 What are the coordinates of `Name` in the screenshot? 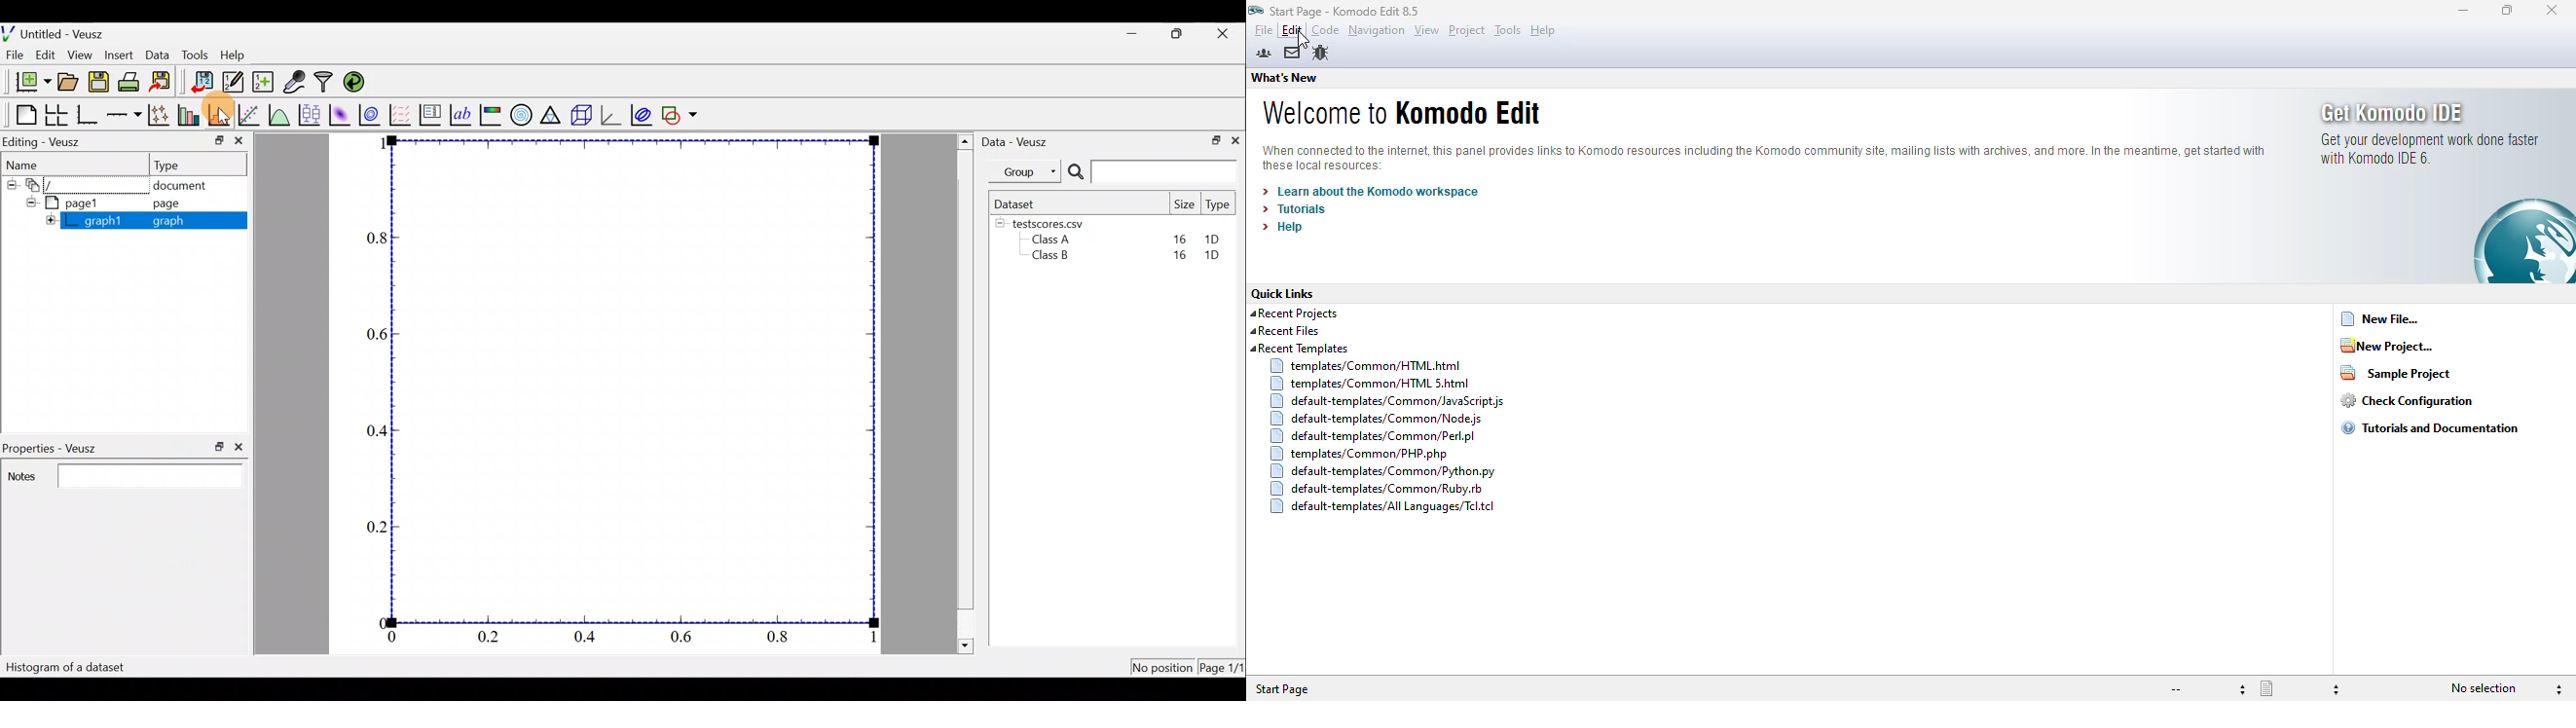 It's located at (39, 166).